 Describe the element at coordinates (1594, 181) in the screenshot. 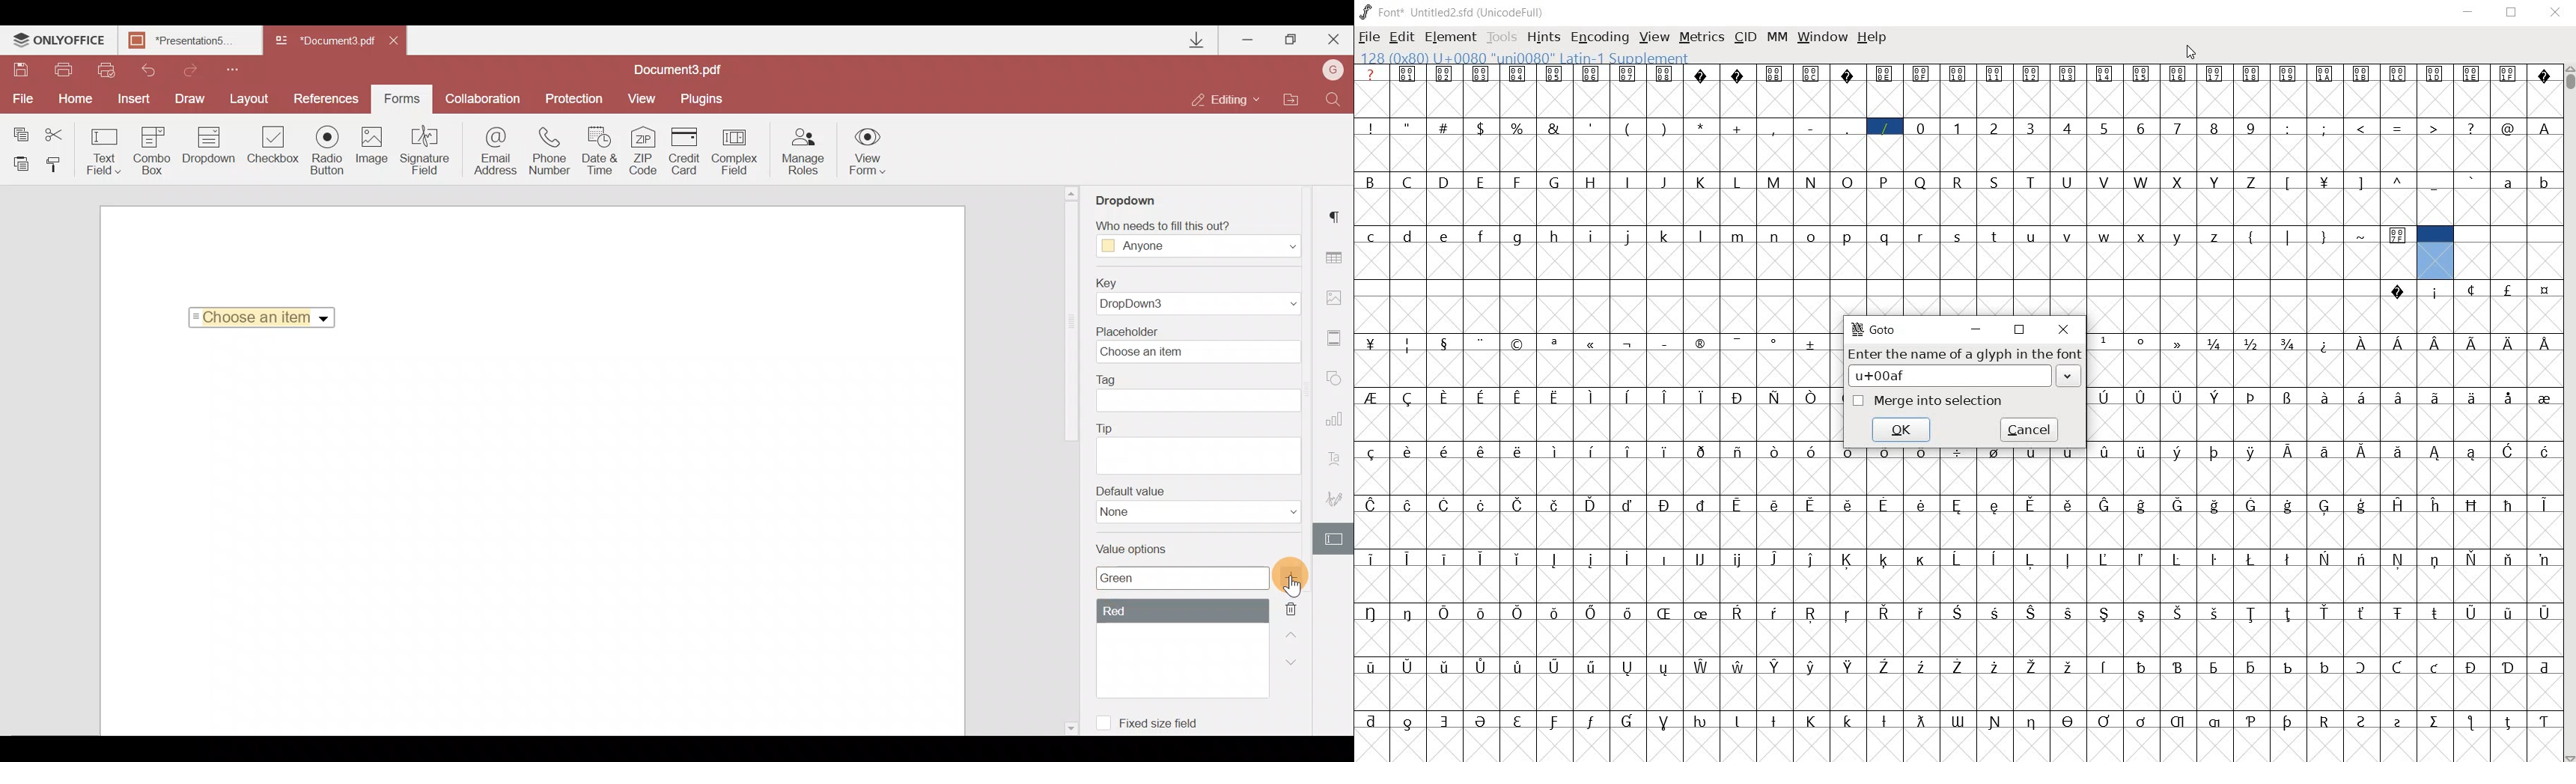

I see `H` at that location.